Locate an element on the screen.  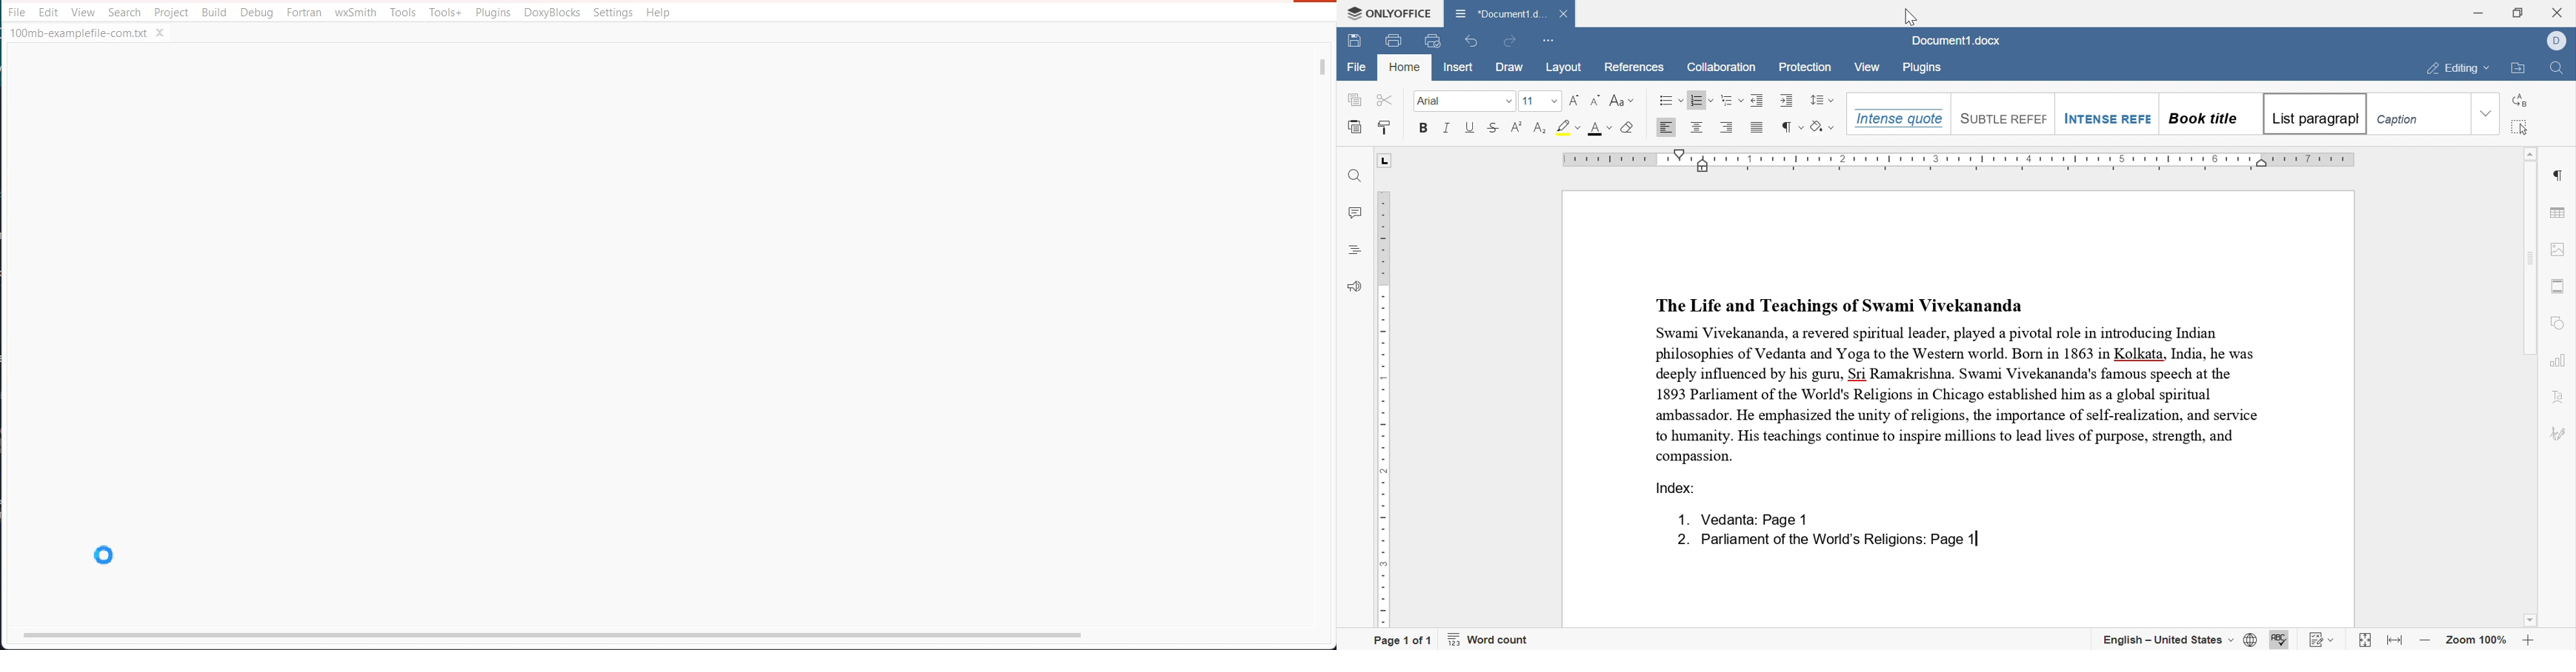
bold is located at coordinates (1422, 127).